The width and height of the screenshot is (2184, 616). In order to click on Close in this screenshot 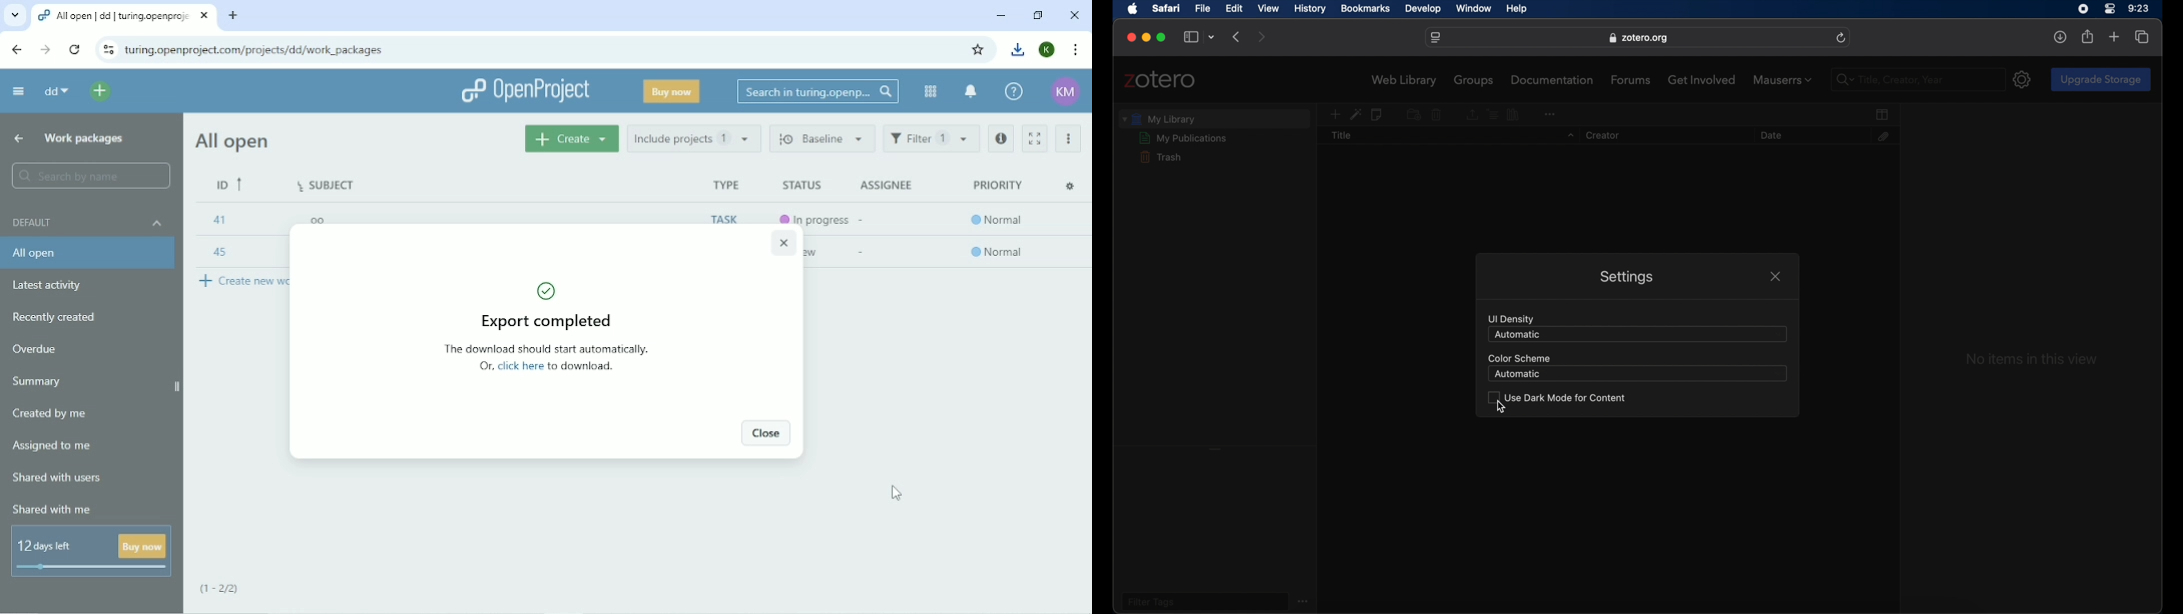, I will do `click(1074, 15)`.